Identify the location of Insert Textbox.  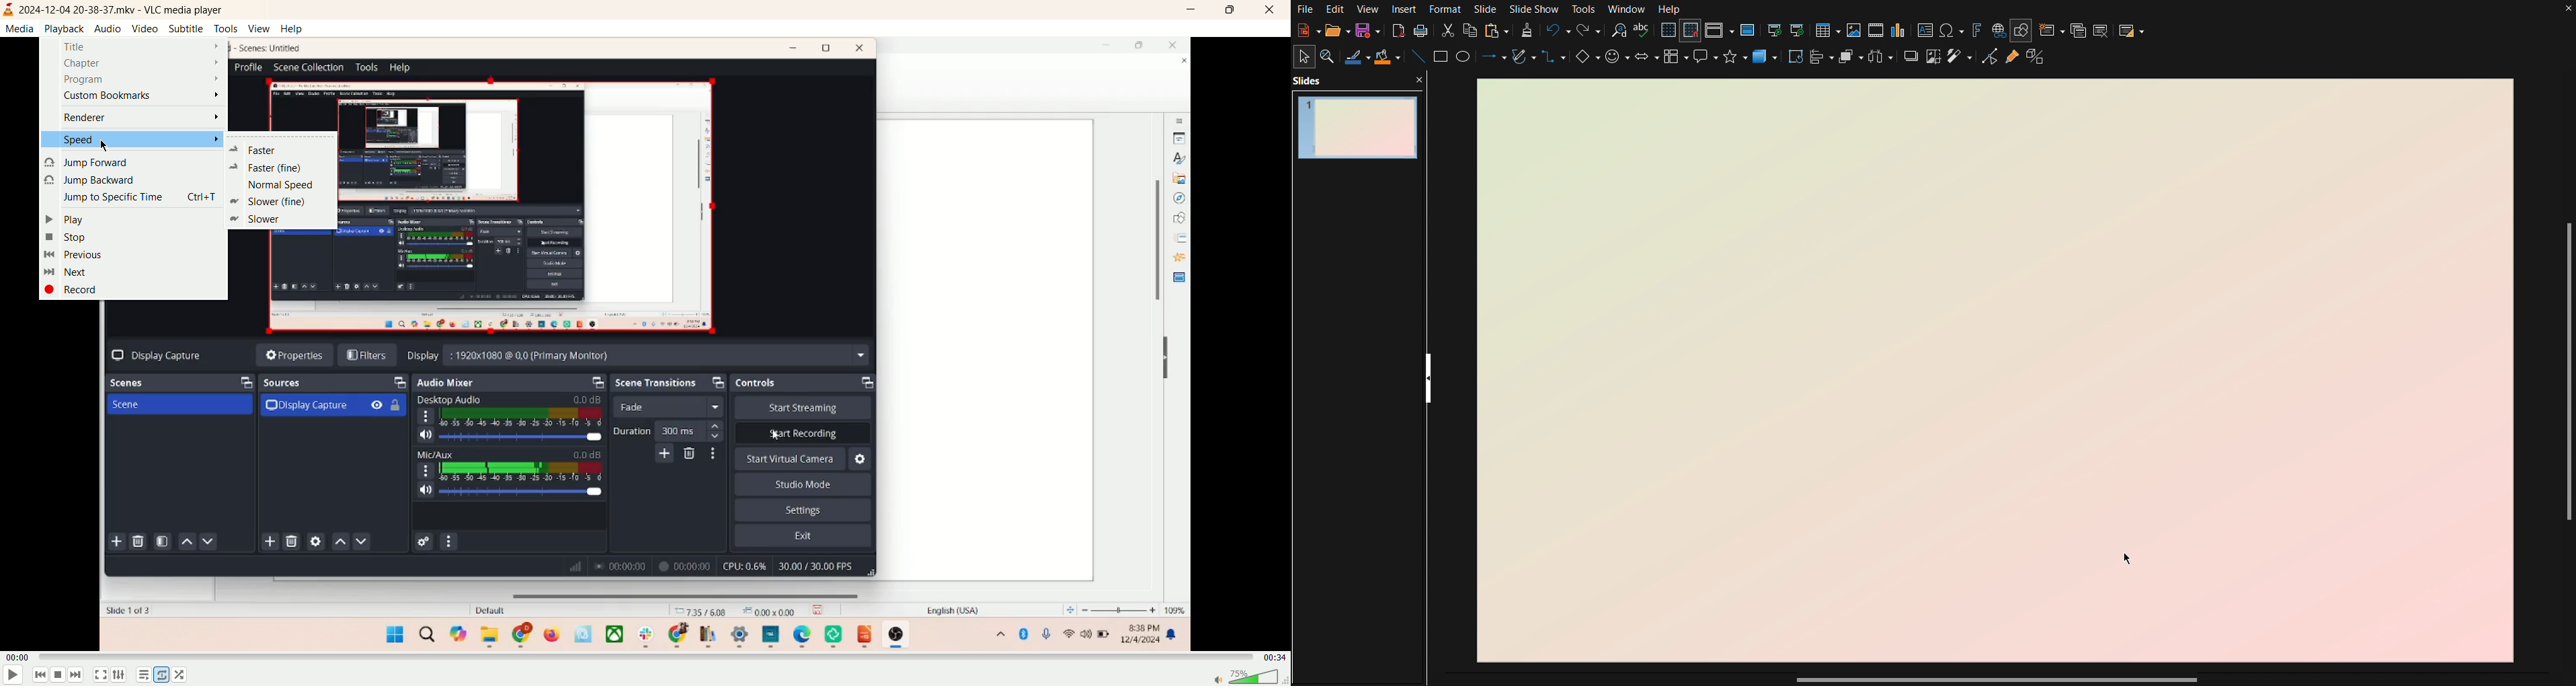
(1926, 29).